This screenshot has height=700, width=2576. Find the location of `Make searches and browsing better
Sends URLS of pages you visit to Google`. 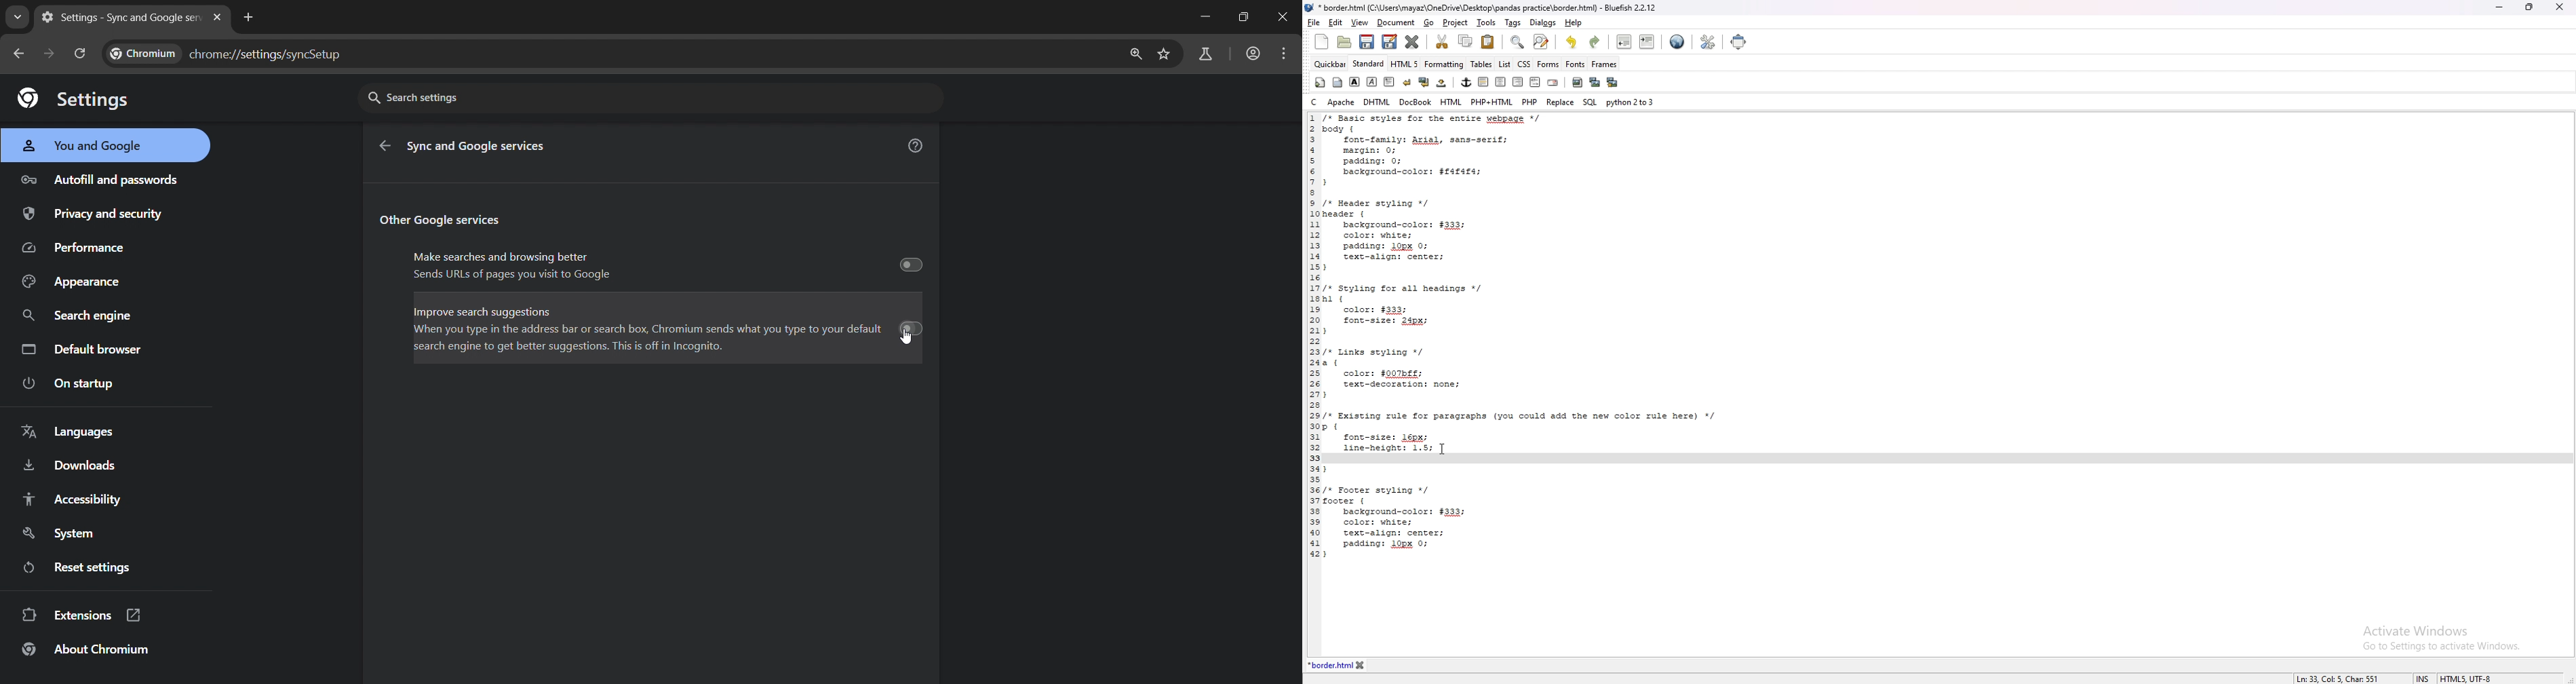

Make searches and browsing better
Sends URLS of pages you visit to Google is located at coordinates (667, 263).